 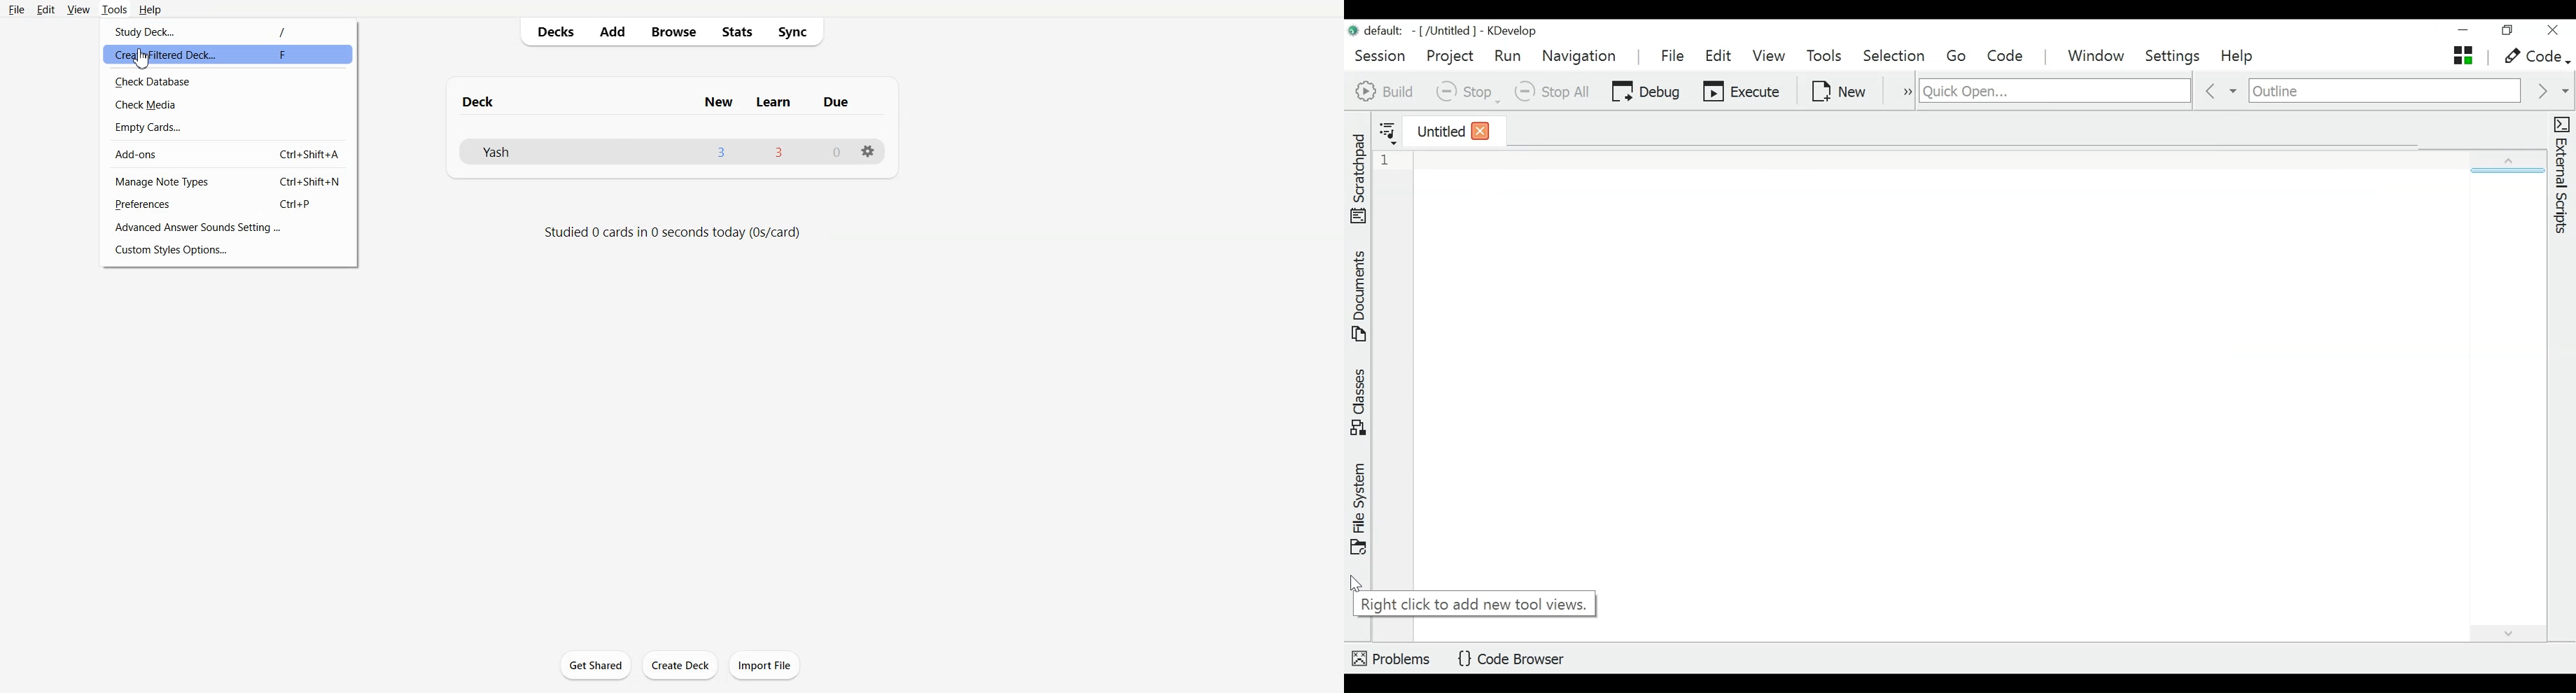 I want to click on Help, so click(x=149, y=9).